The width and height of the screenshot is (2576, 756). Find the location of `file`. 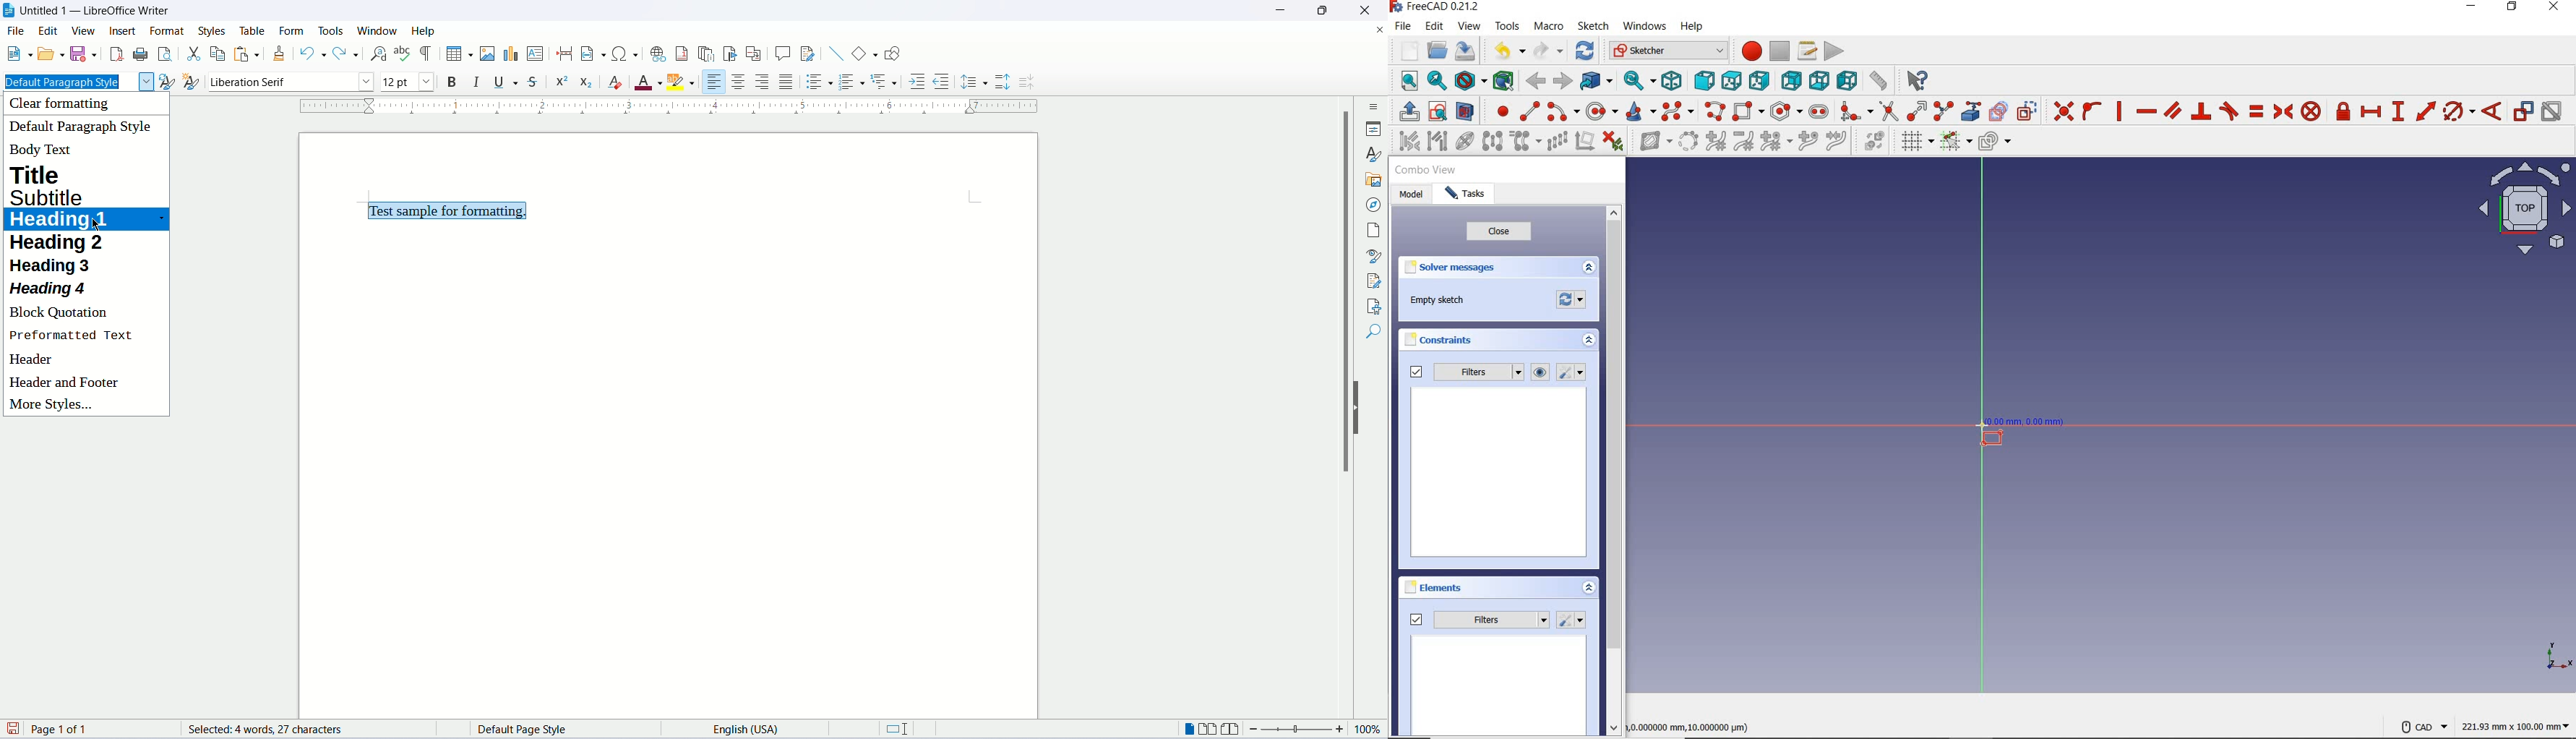

file is located at coordinates (1403, 26).